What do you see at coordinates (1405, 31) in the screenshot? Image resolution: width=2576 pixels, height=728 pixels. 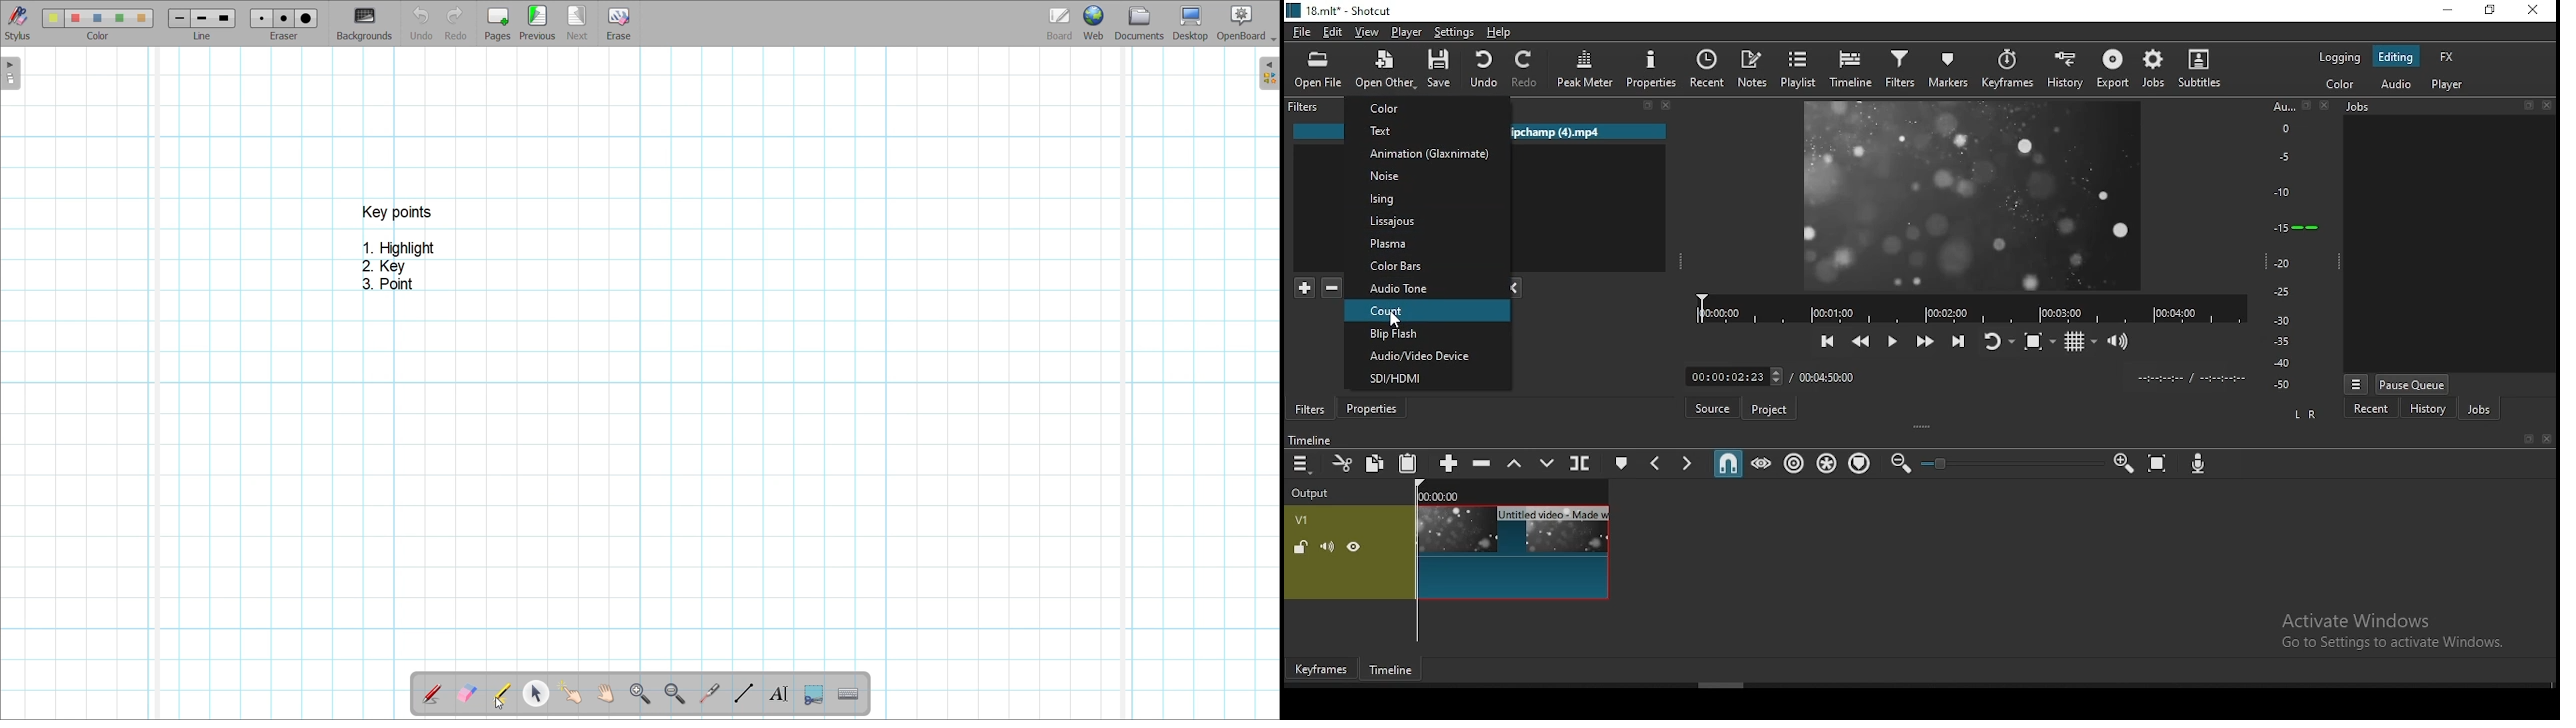 I see `player` at bounding box center [1405, 31].